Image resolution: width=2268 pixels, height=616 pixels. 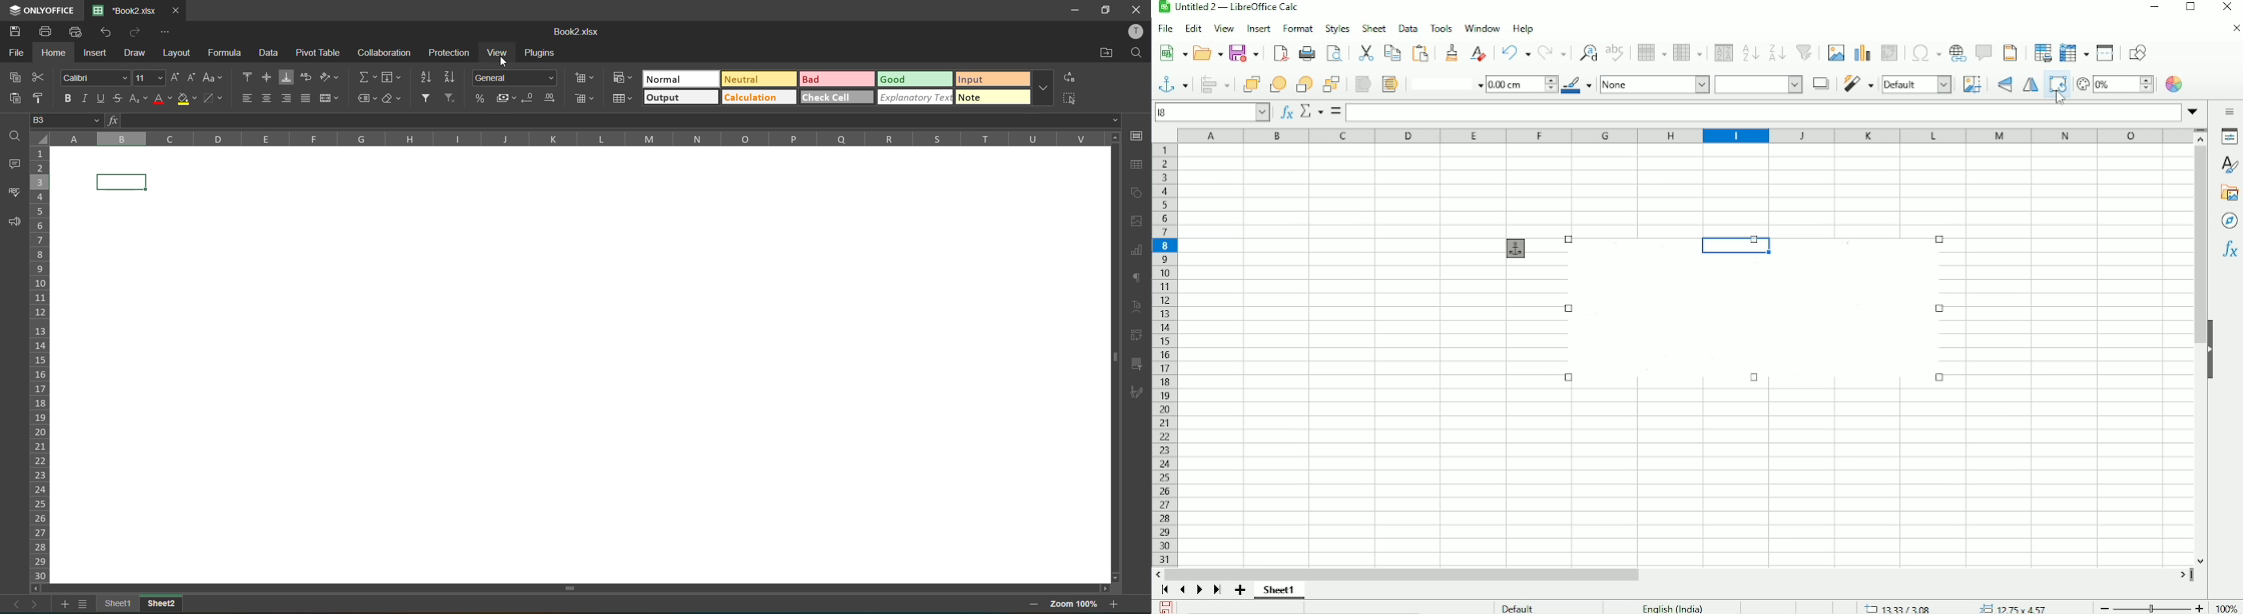 I want to click on Gallery, so click(x=2228, y=193).